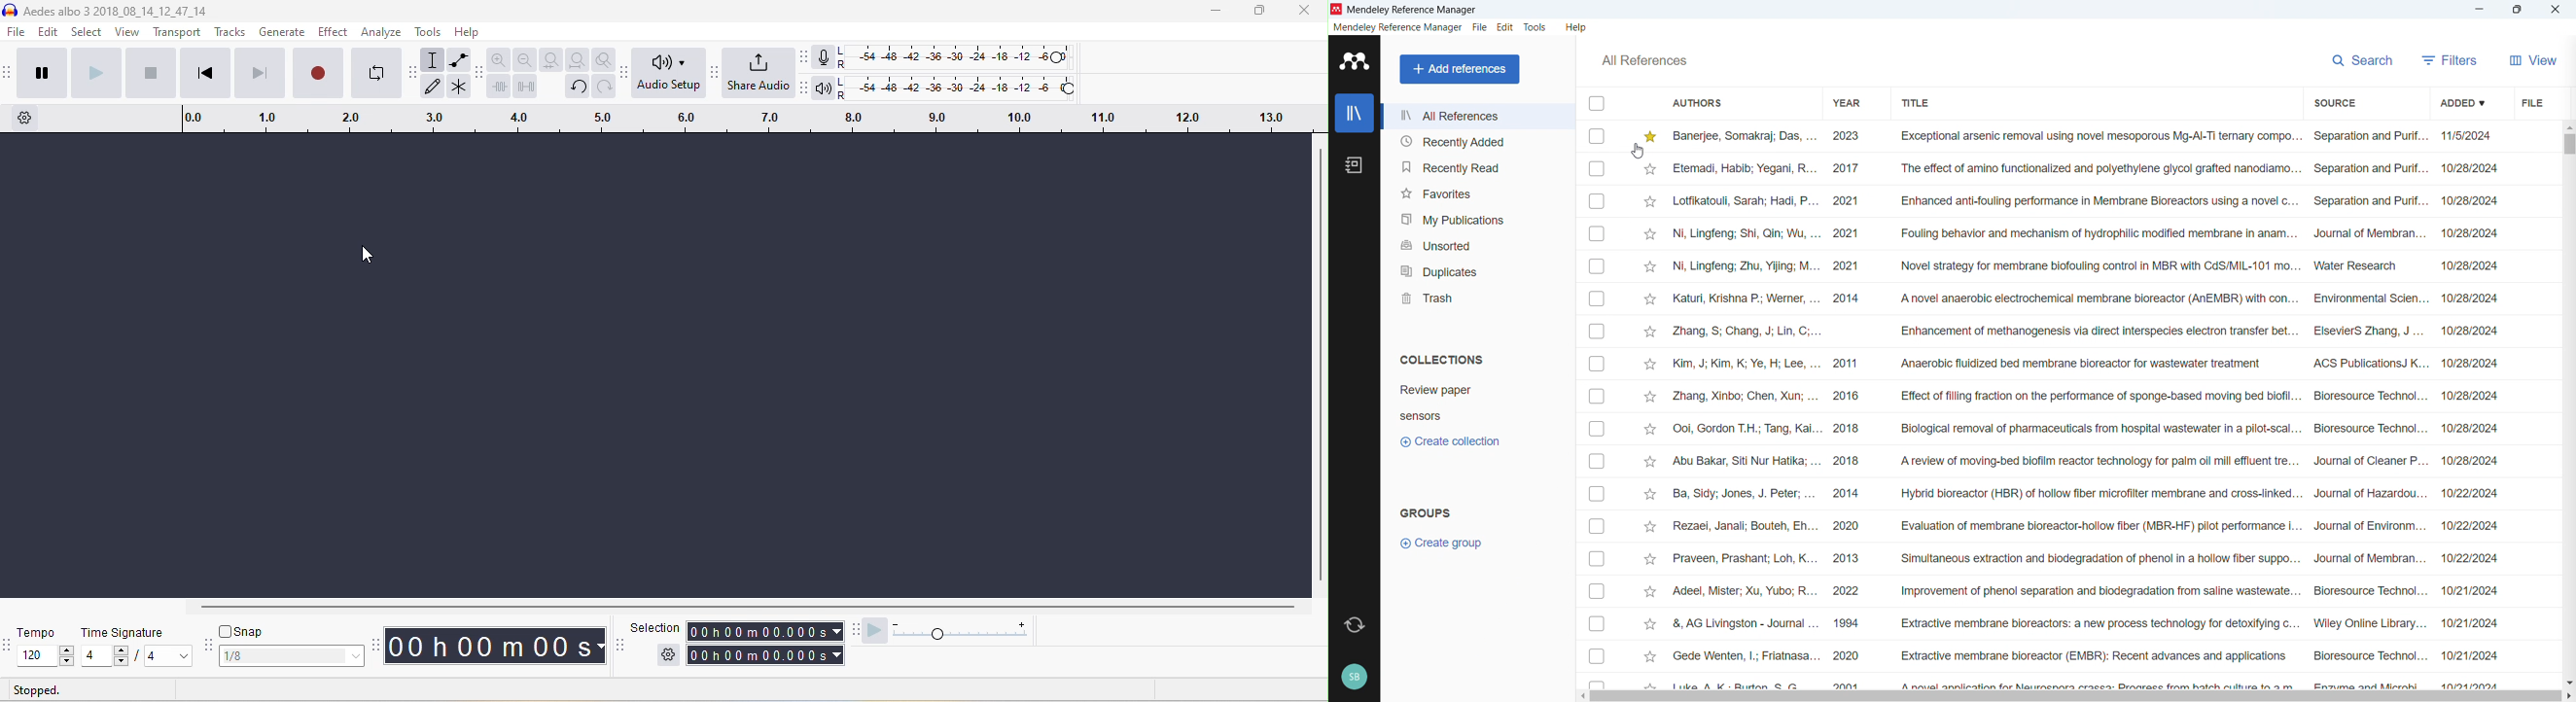 Image resolution: width=2576 pixels, height=728 pixels. Describe the element at coordinates (1258, 11) in the screenshot. I see `maximize` at that location.